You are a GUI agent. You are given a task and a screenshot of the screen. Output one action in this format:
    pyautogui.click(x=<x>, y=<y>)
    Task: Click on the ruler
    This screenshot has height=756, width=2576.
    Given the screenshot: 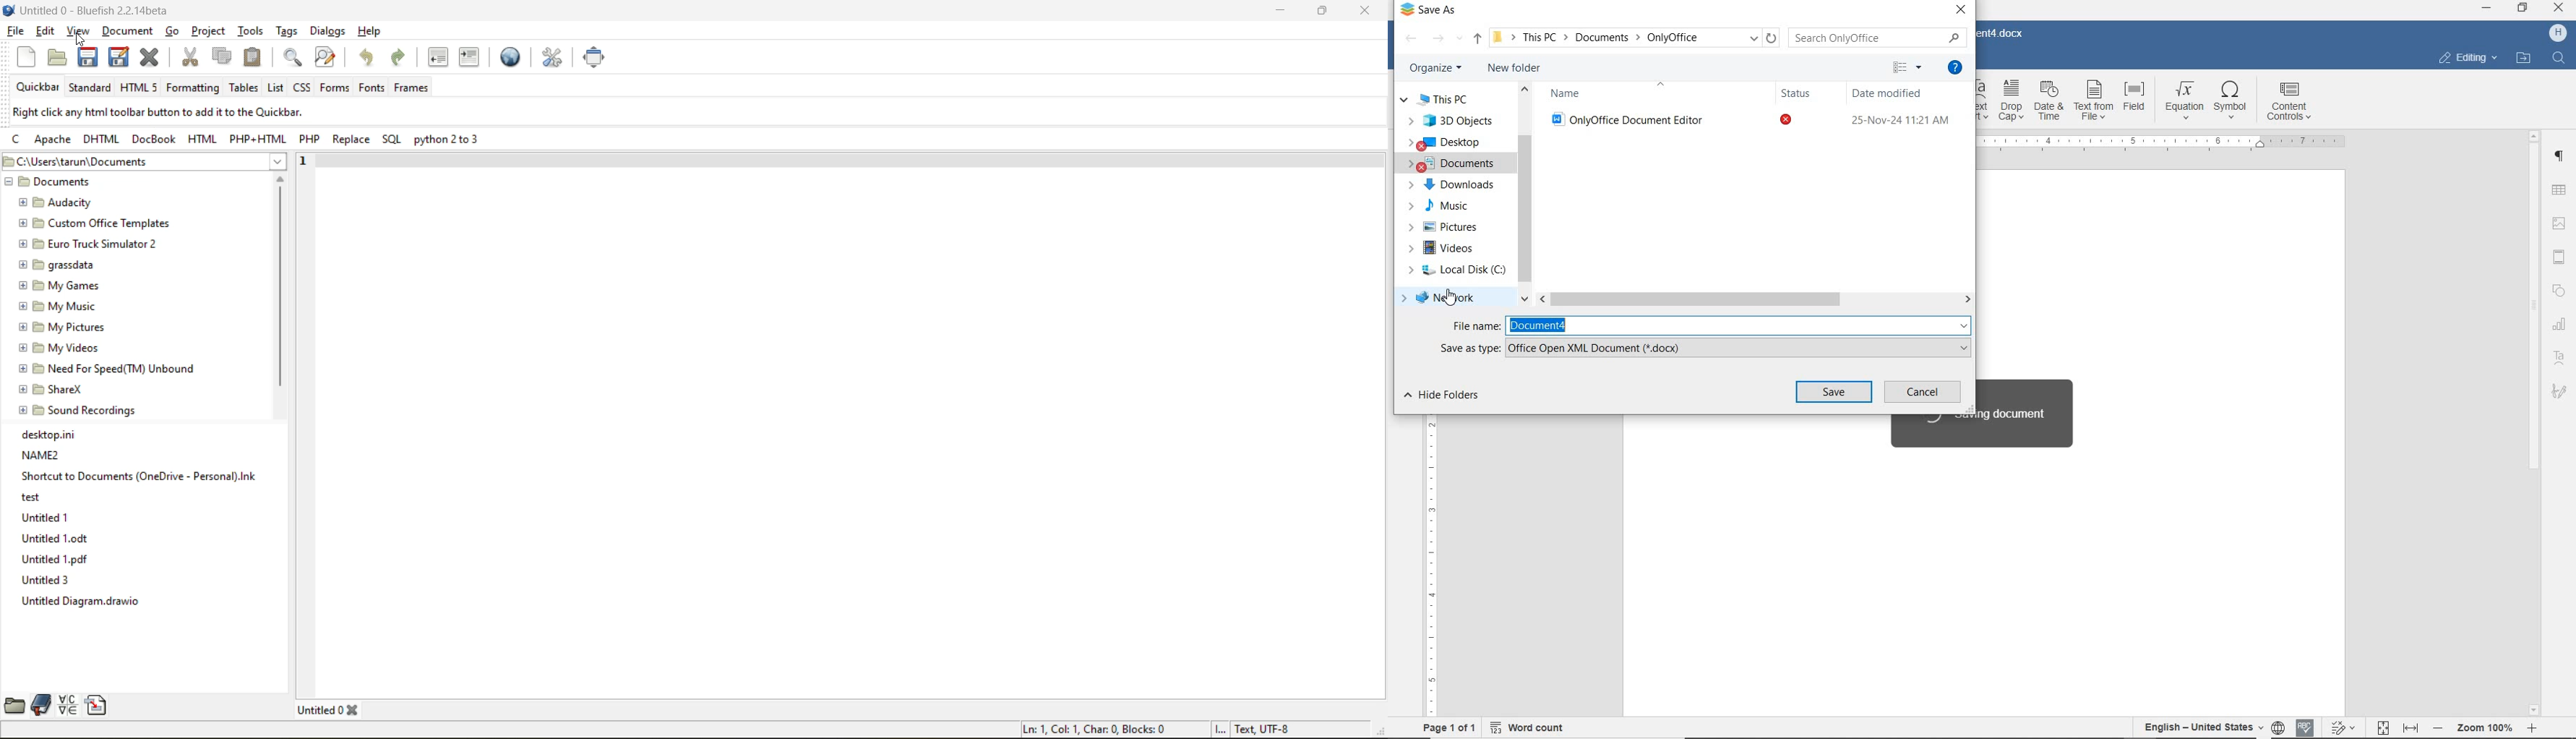 What is the action you would take?
    pyautogui.click(x=2164, y=143)
    